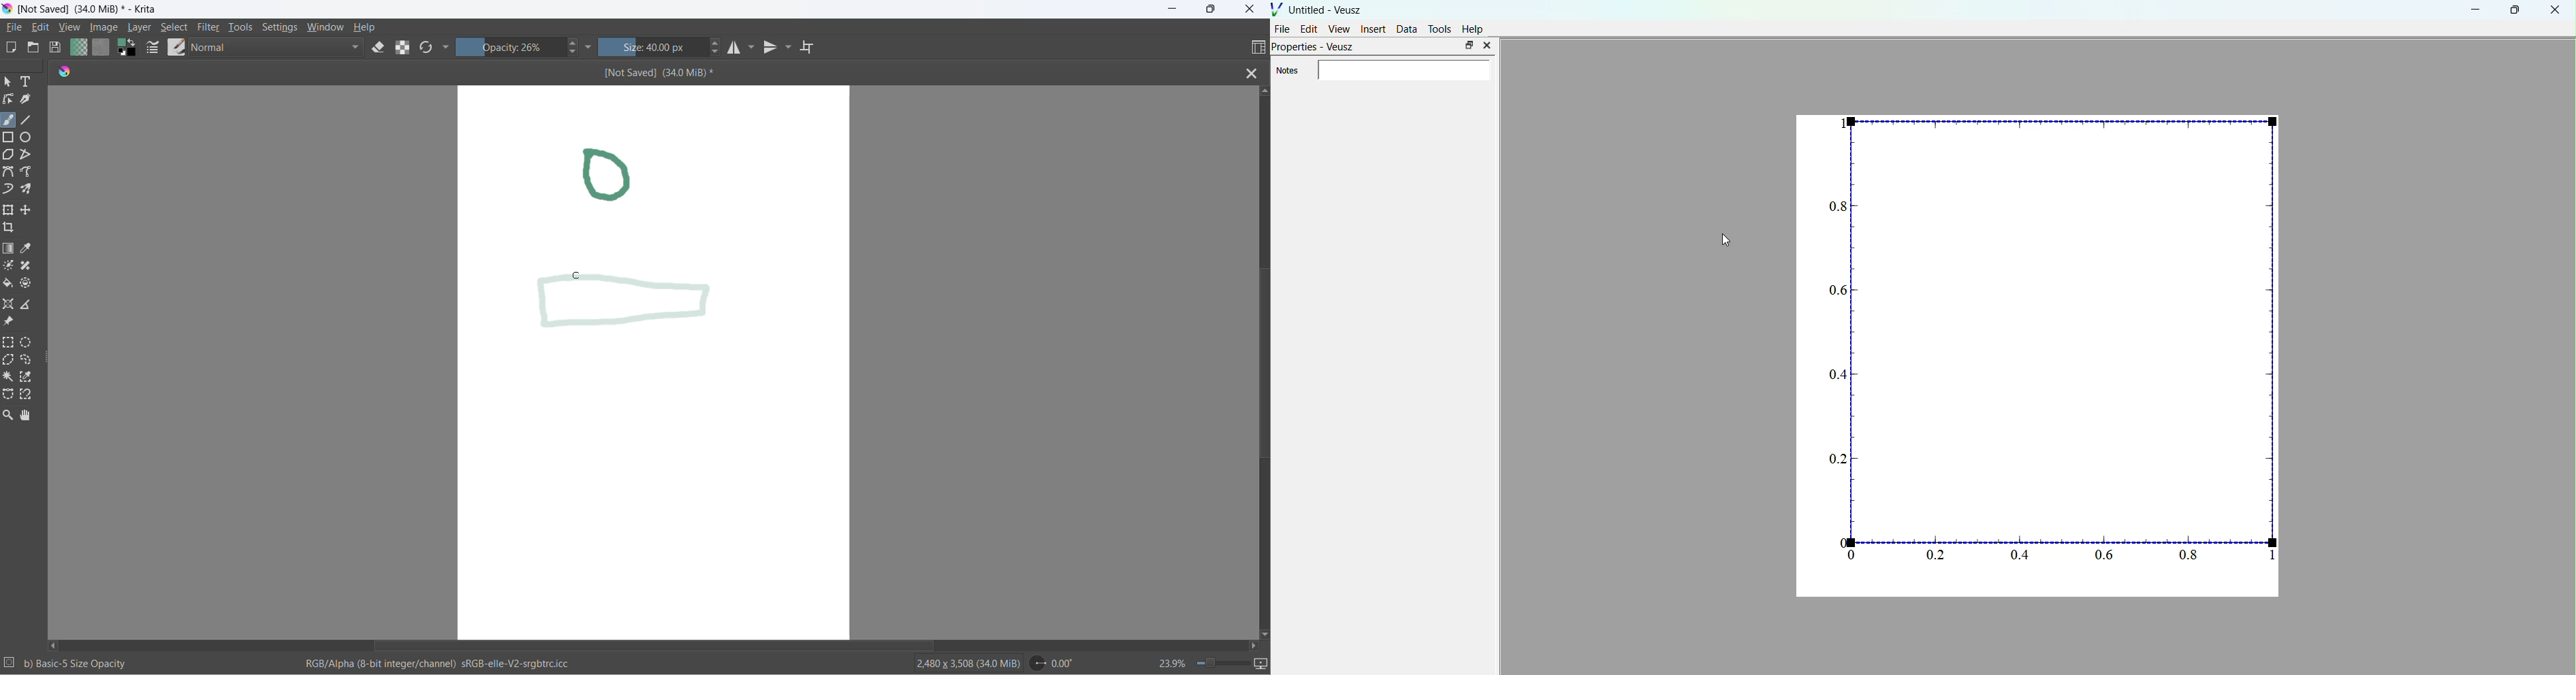  I want to click on 0.00, so click(1054, 663).